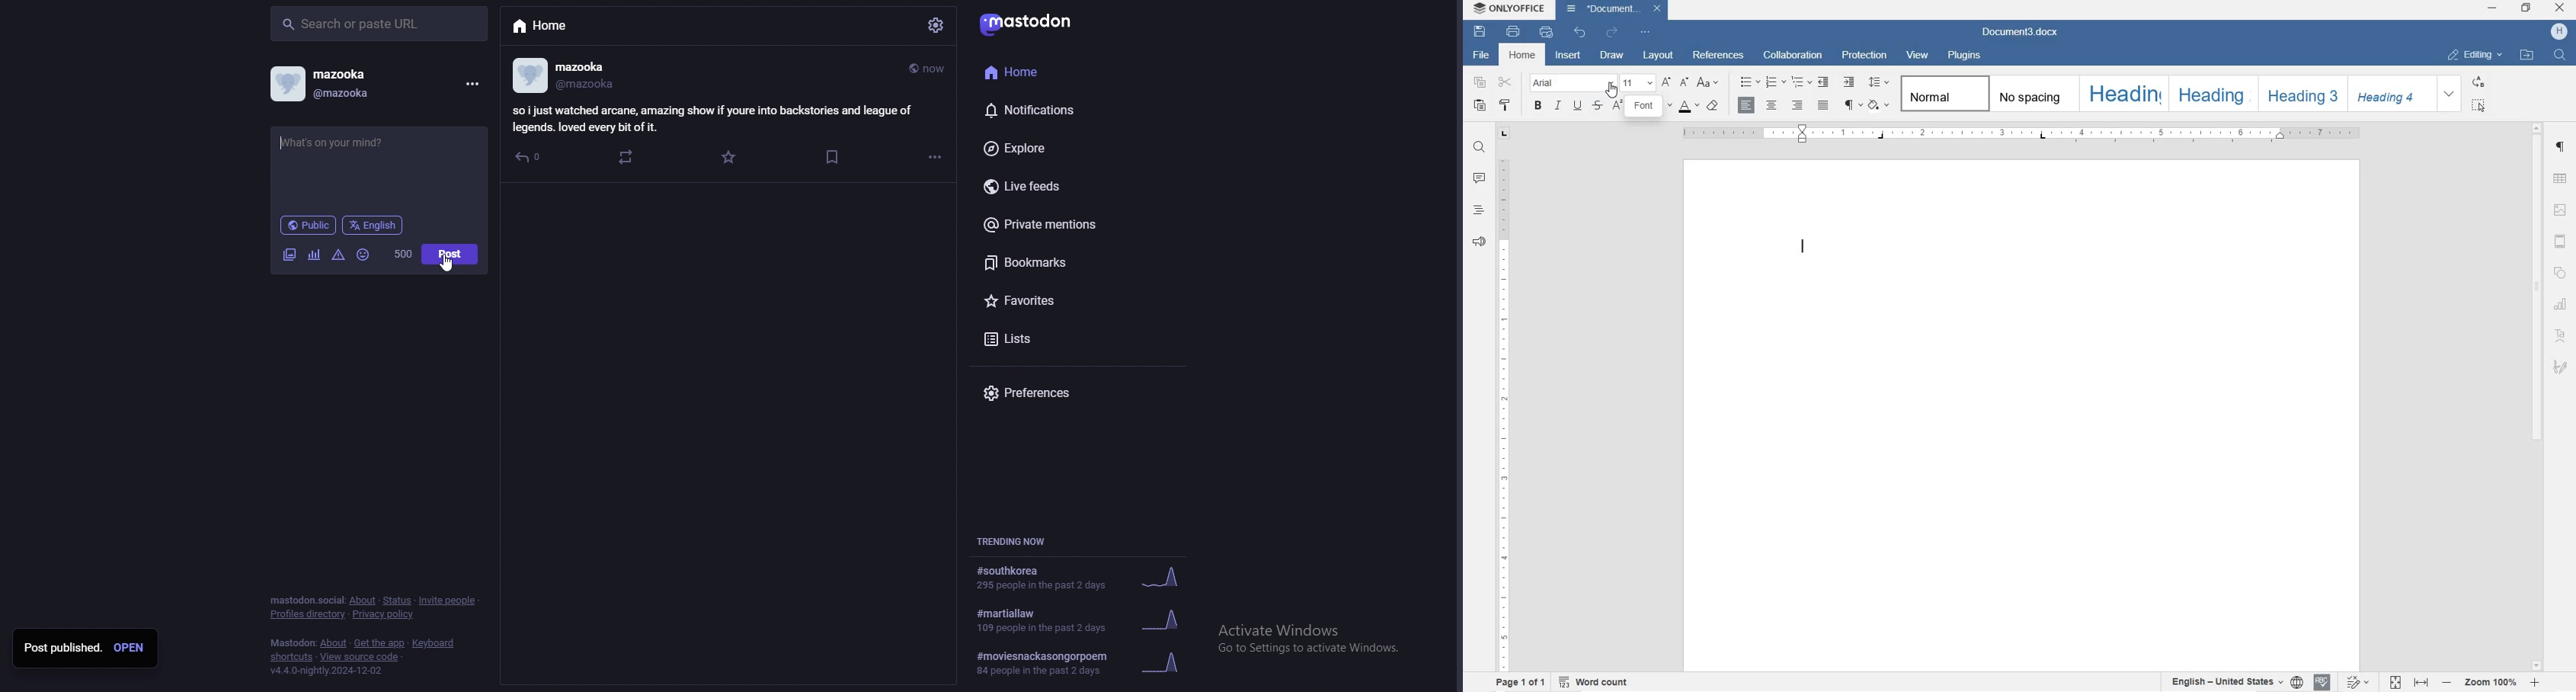 The width and height of the screenshot is (2576, 700). I want to click on lists, so click(1057, 339).